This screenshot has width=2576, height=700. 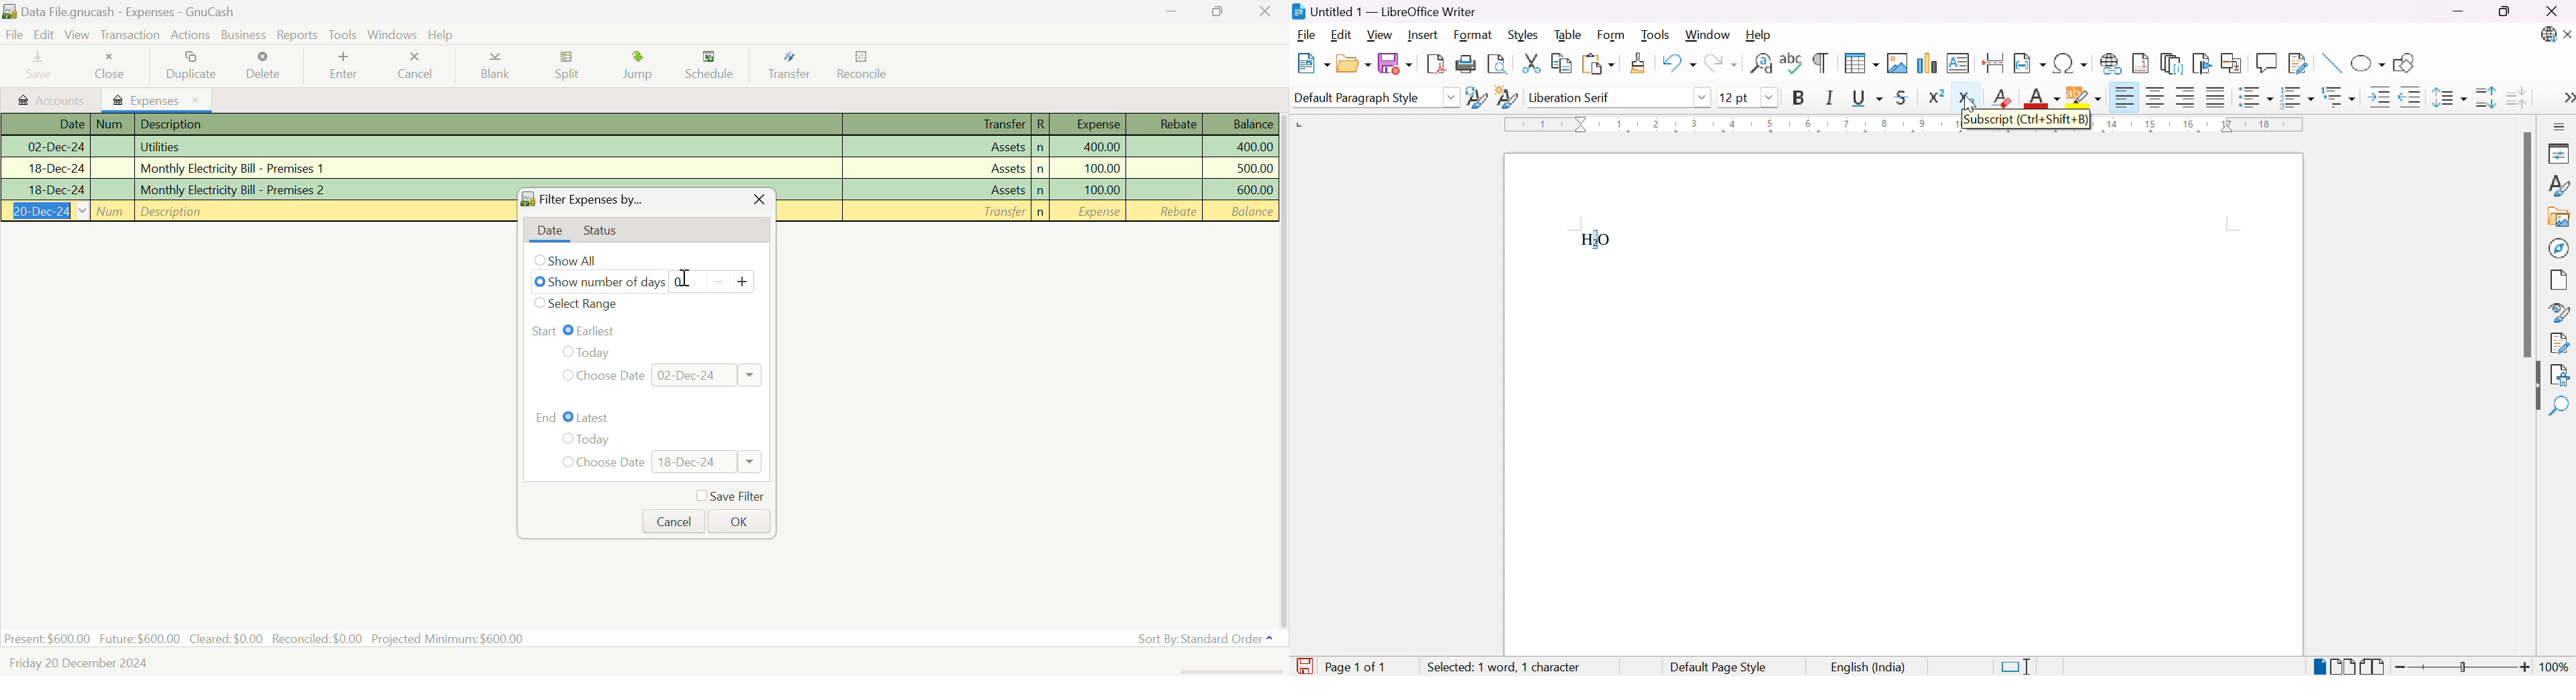 What do you see at coordinates (1967, 99) in the screenshot?
I see `Subscript` at bounding box center [1967, 99].